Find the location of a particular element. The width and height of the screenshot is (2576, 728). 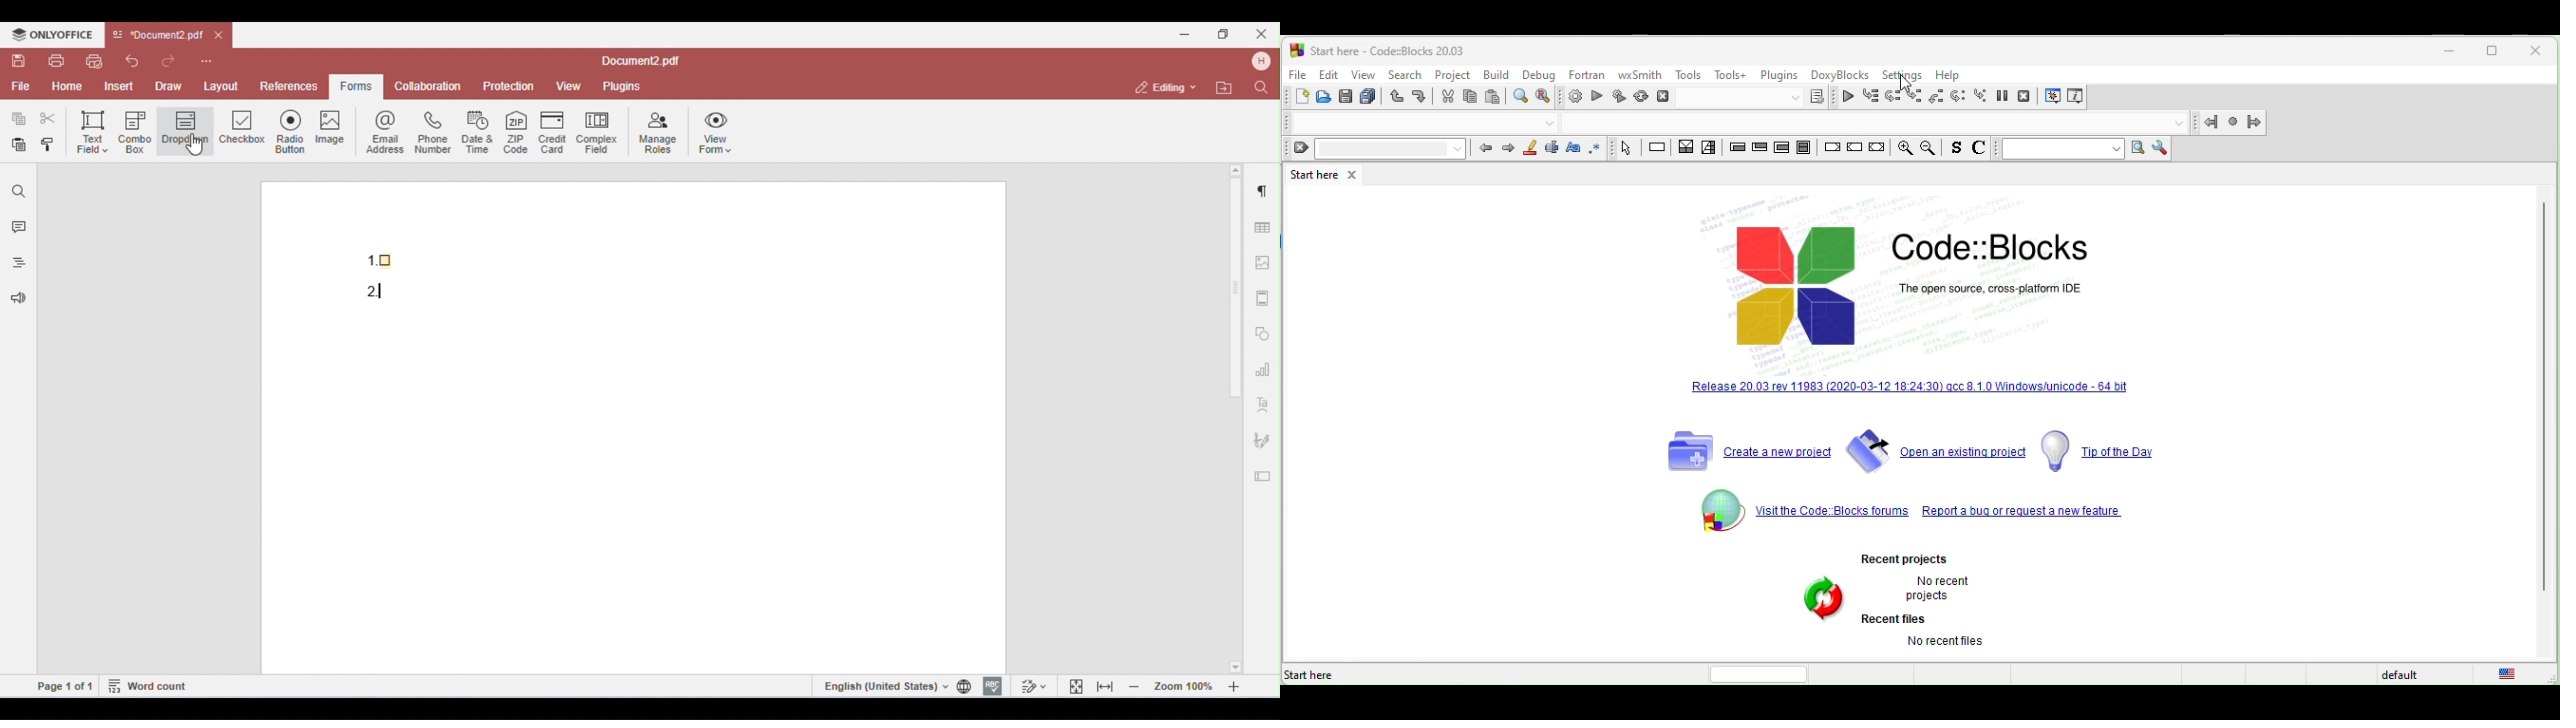

view is located at coordinates (1364, 74).